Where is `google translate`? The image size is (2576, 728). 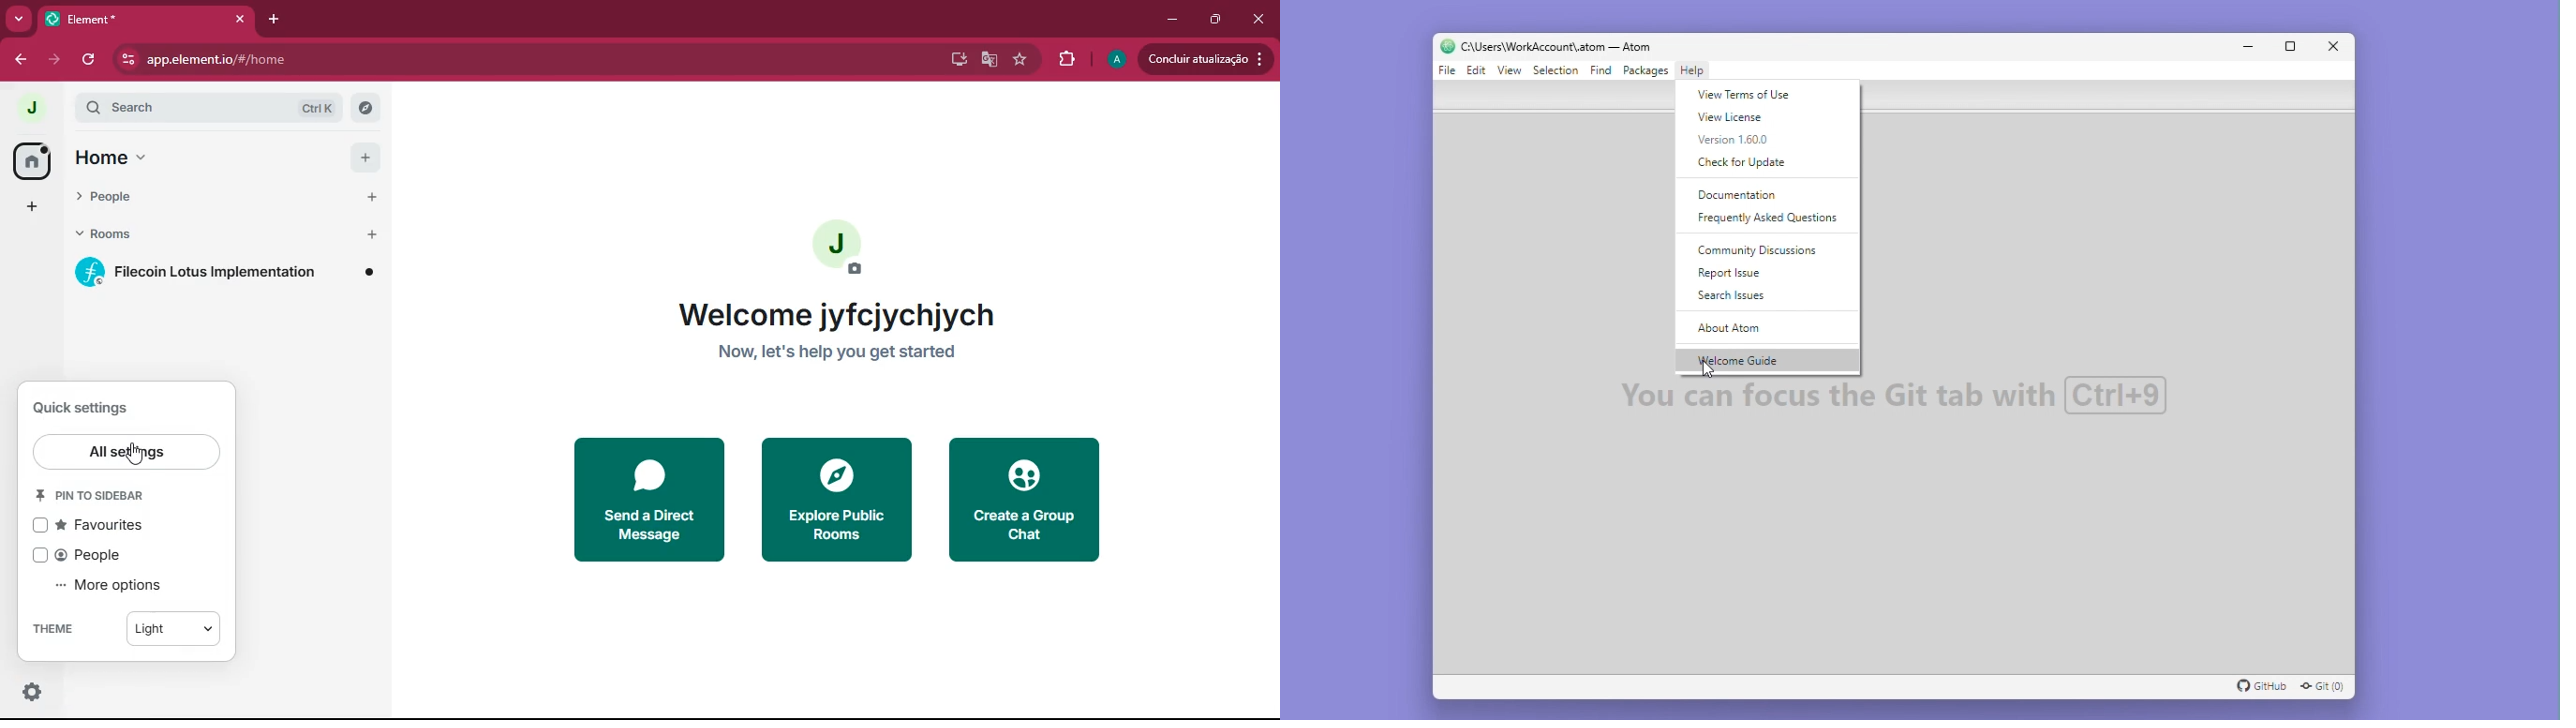 google translate is located at coordinates (994, 59).